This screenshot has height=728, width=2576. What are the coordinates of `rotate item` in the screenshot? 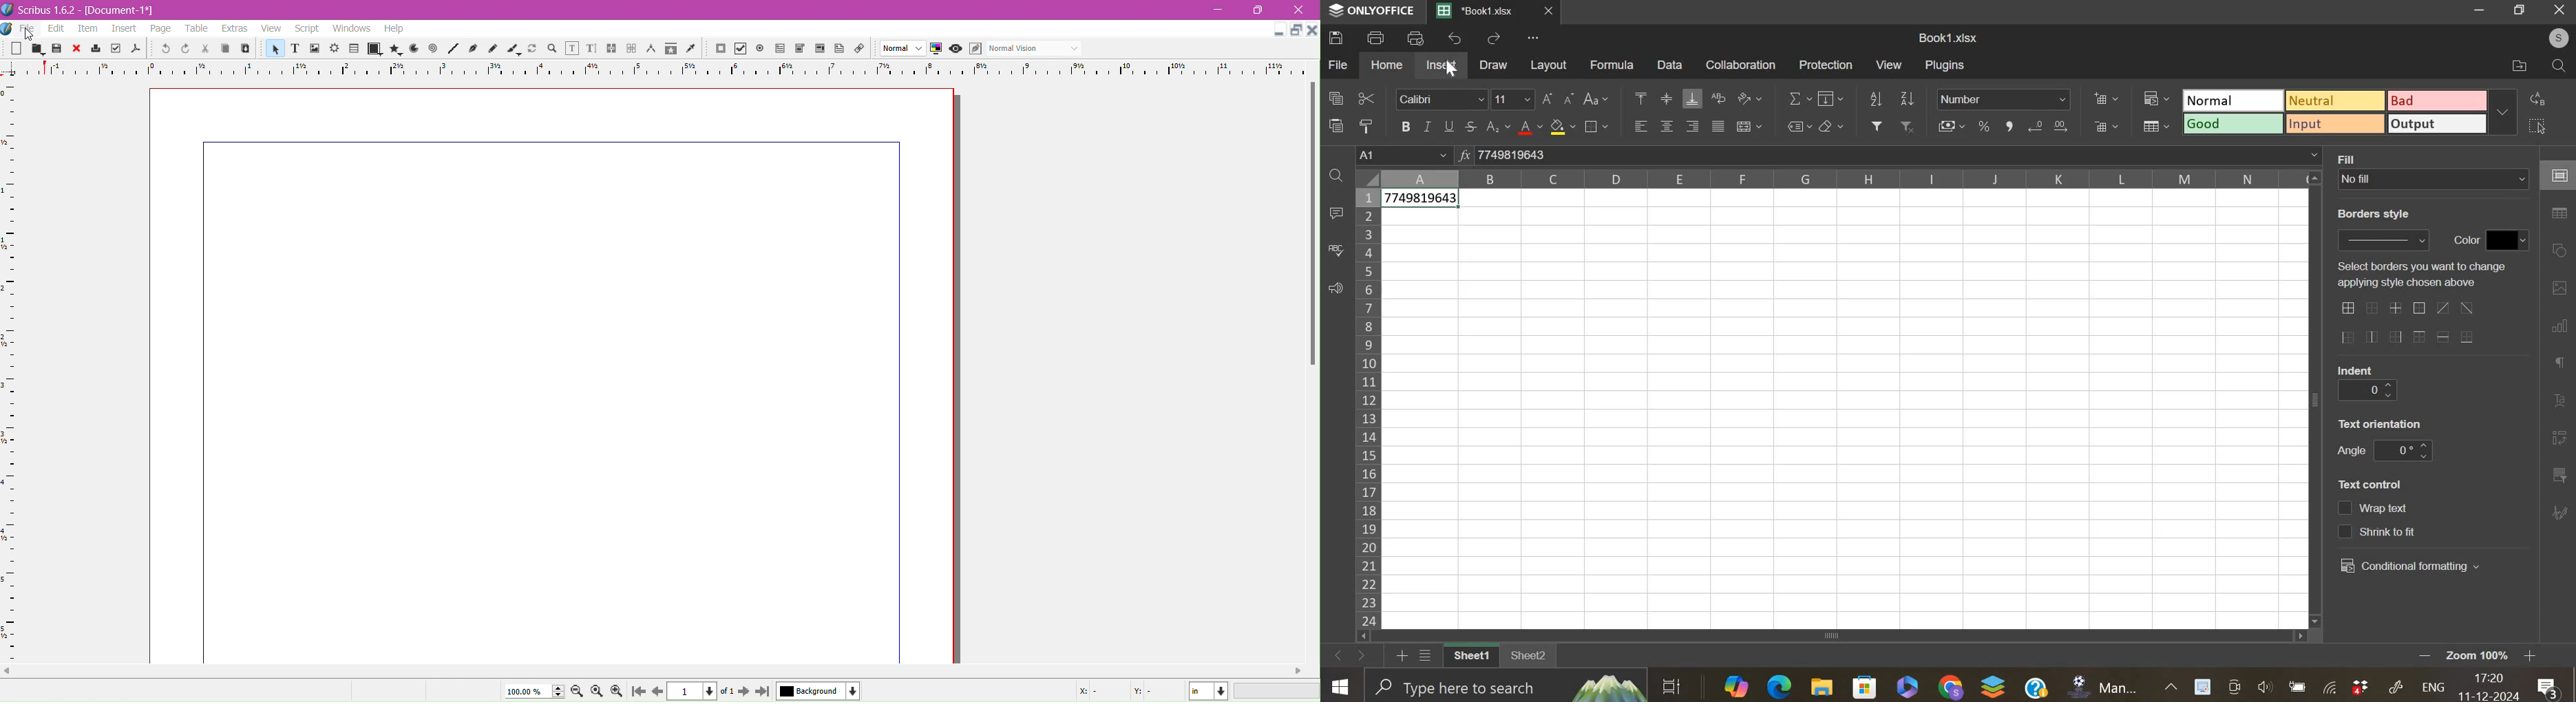 It's located at (534, 50).